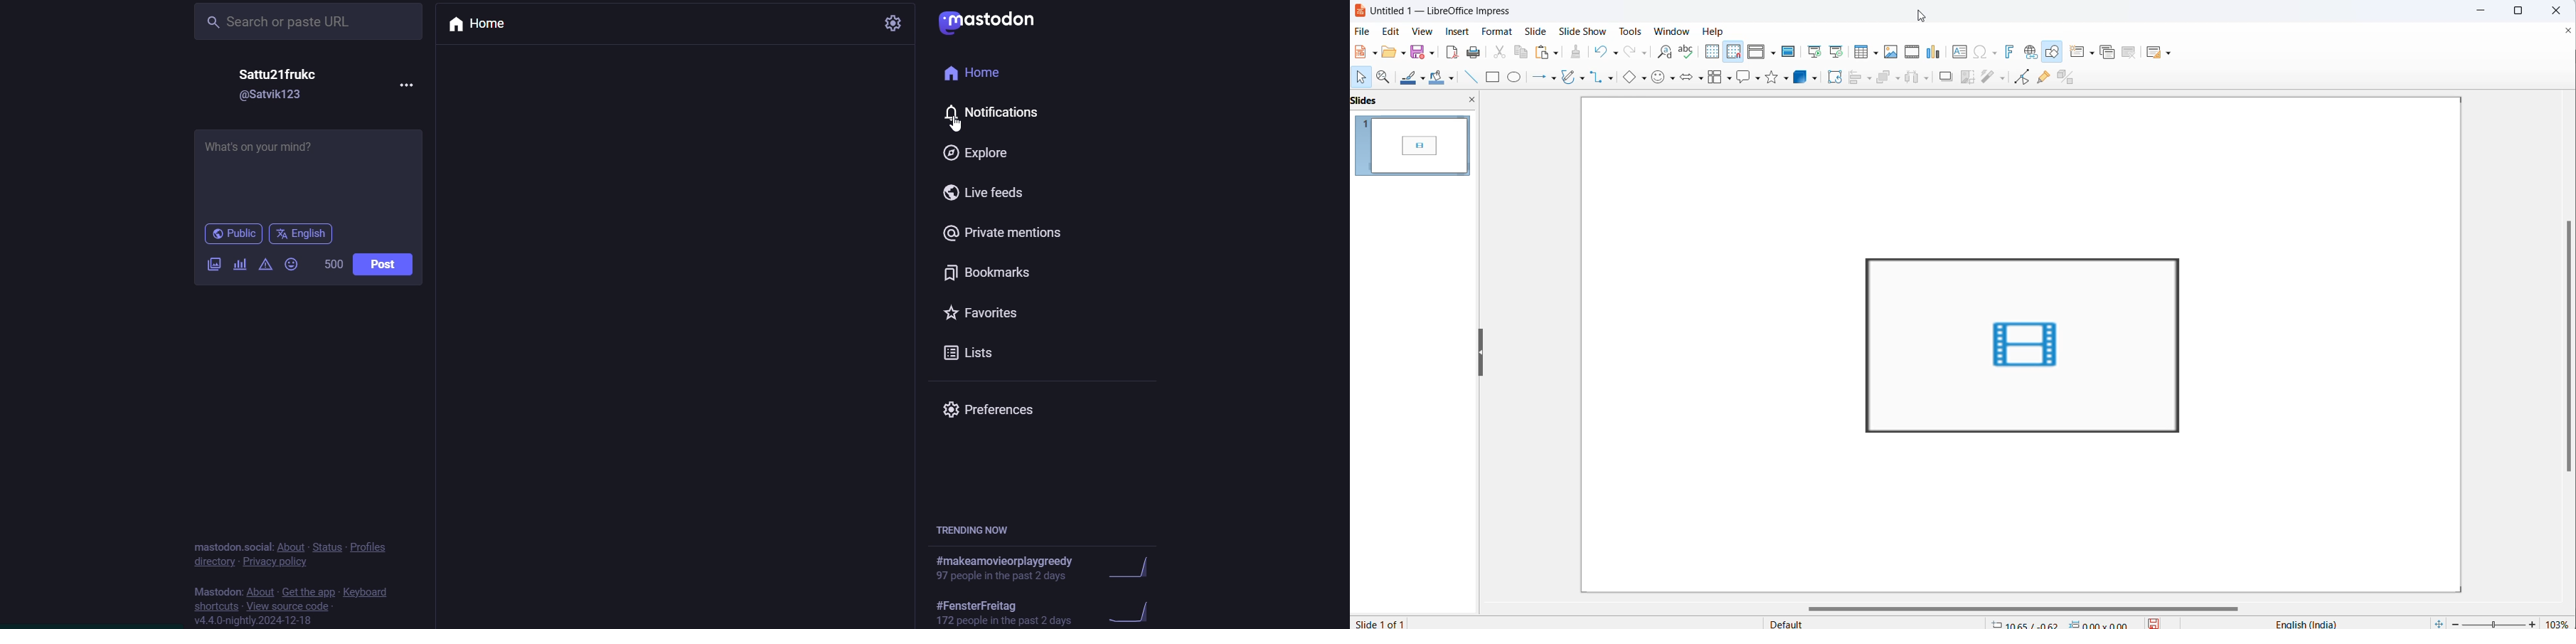 The width and height of the screenshot is (2576, 644). What do you see at coordinates (1387, 623) in the screenshot?
I see `current slide` at bounding box center [1387, 623].